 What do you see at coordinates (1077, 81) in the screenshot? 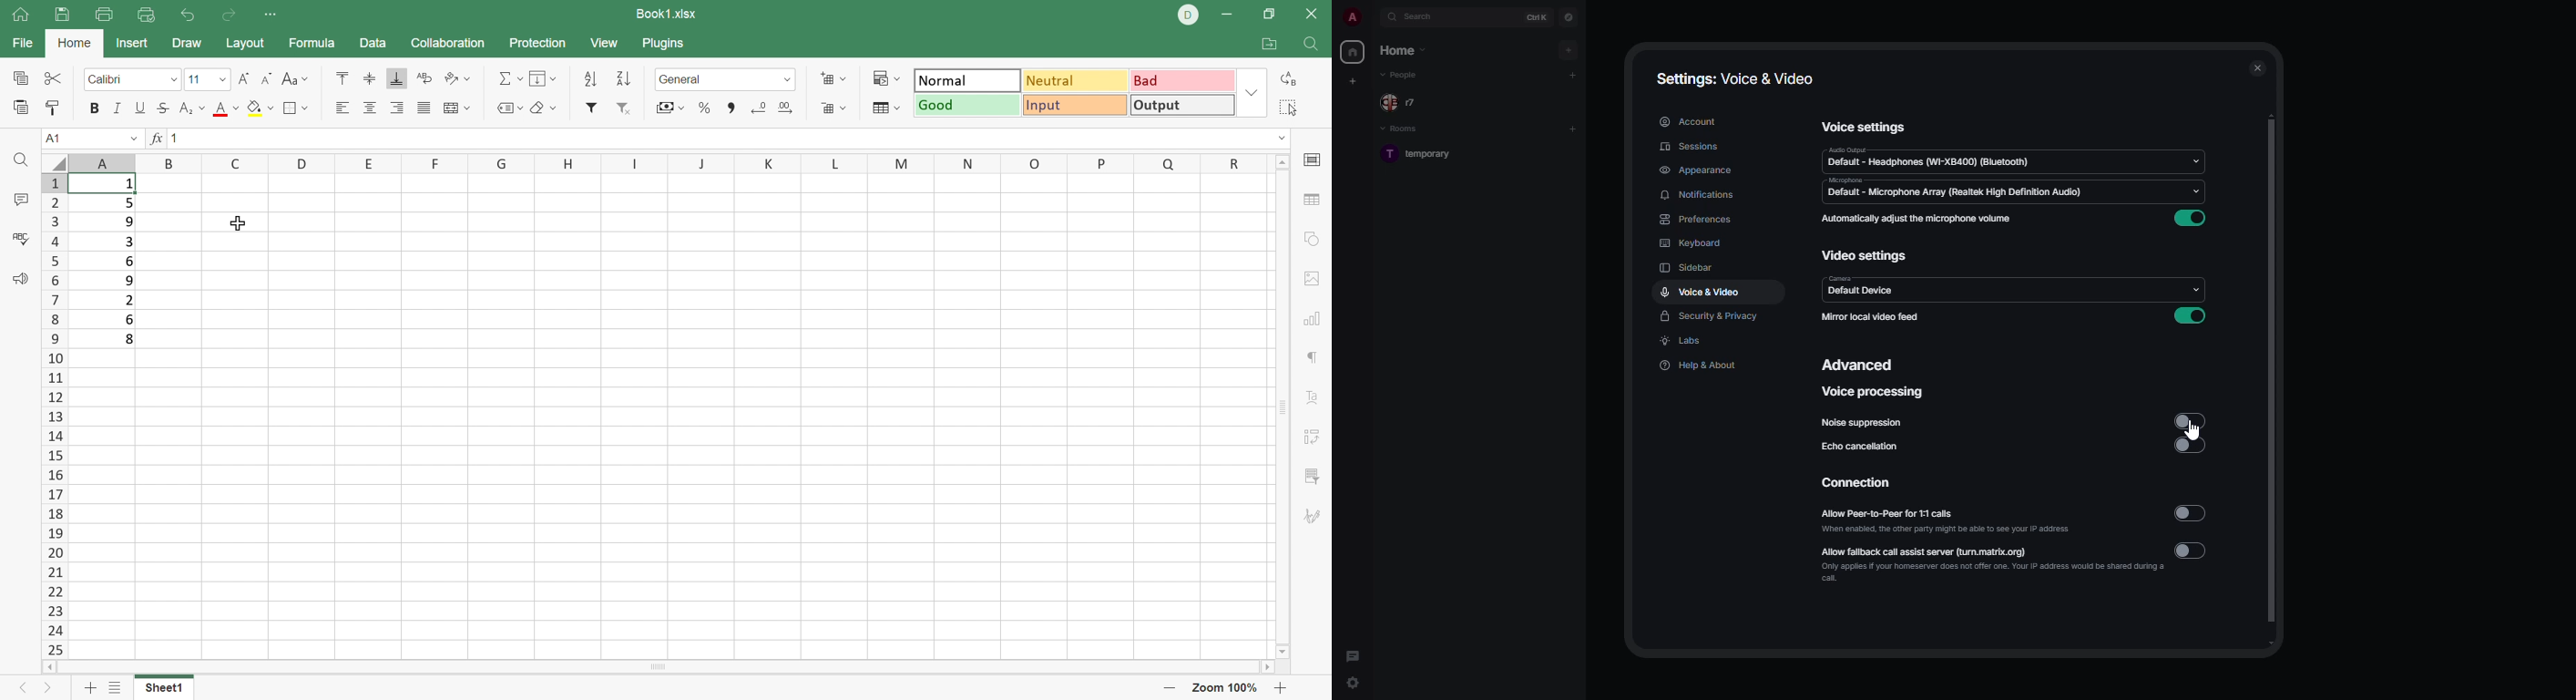
I see `Neutral` at bounding box center [1077, 81].